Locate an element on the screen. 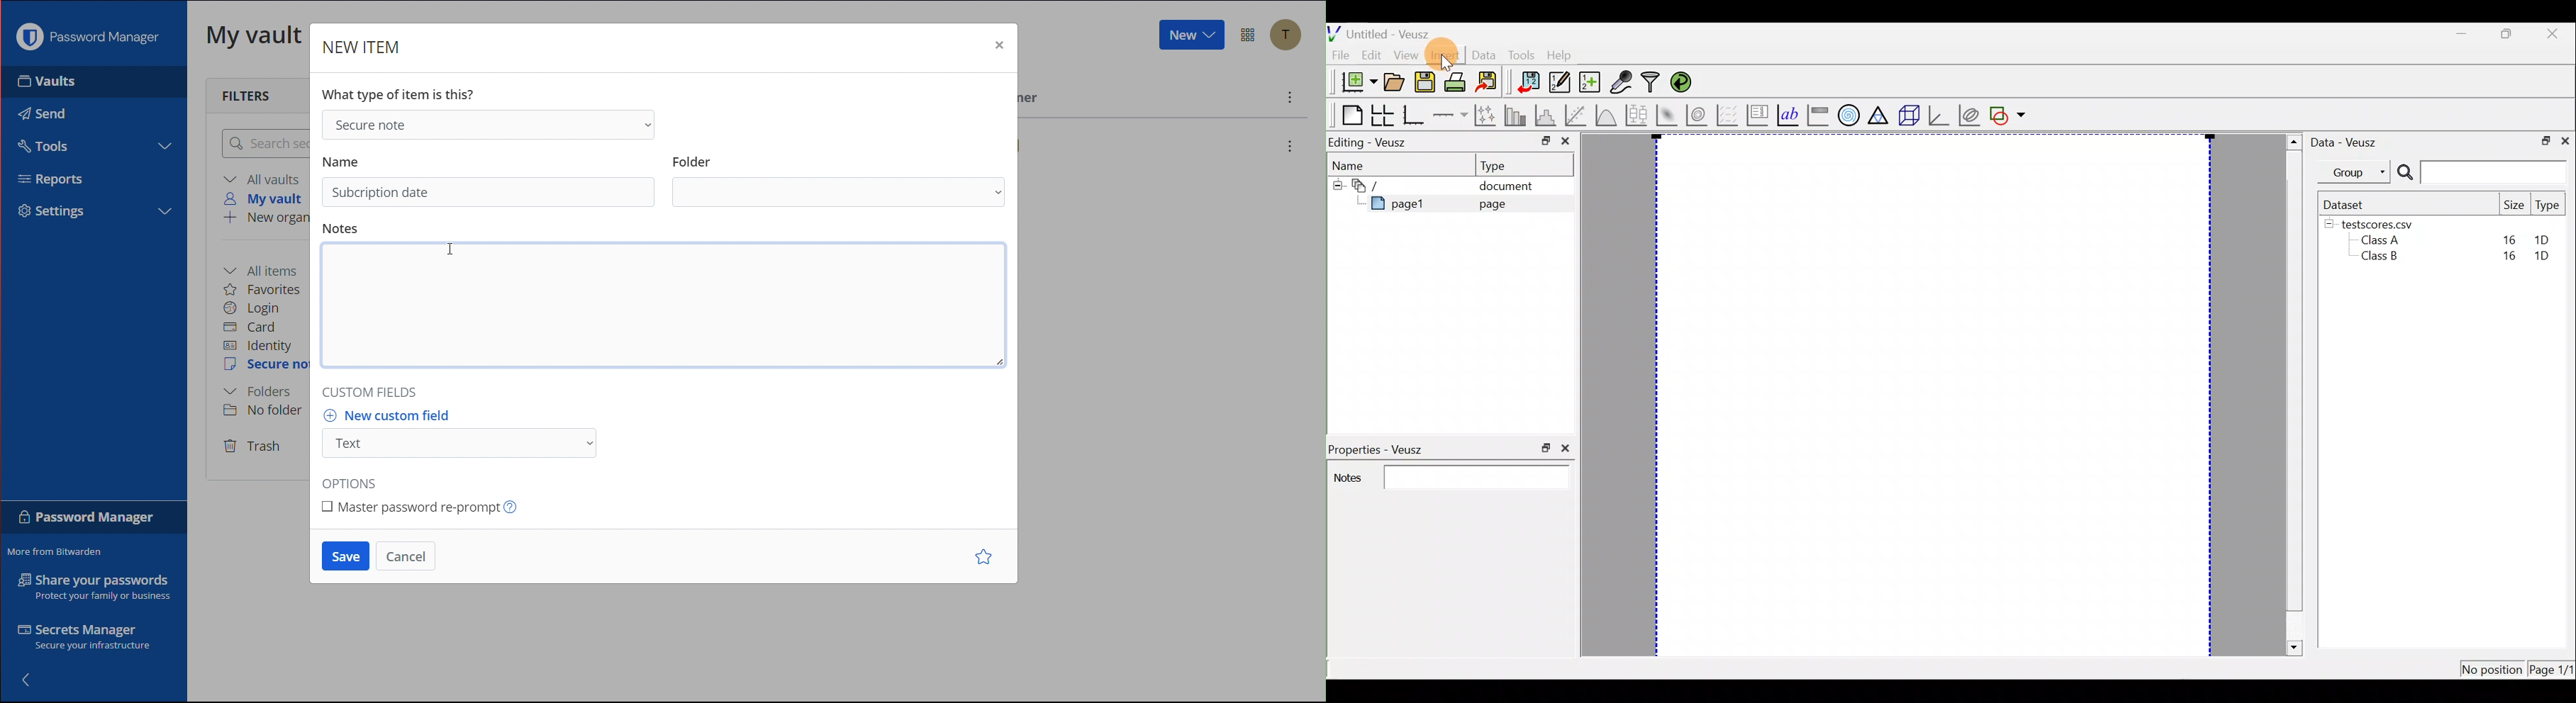 This screenshot has height=728, width=2576. Open a document is located at coordinates (1394, 81).